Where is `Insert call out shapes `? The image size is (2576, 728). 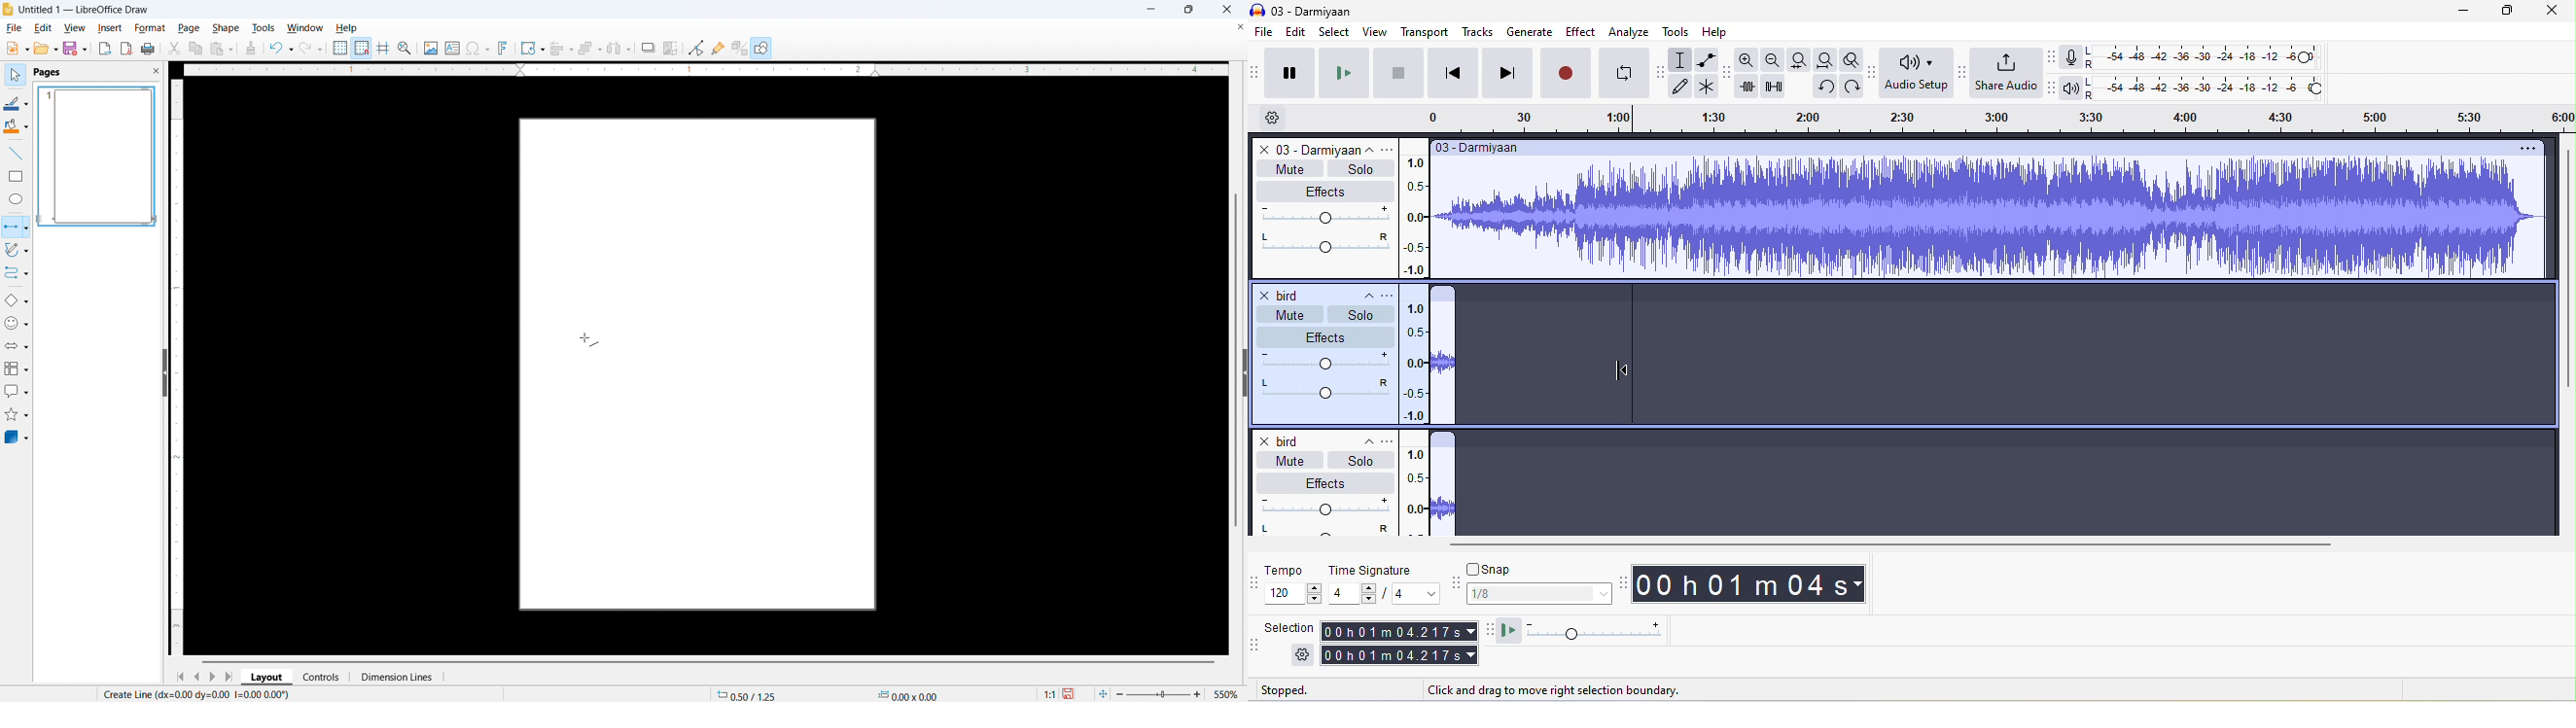 Insert call out shapes  is located at coordinates (17, 391).